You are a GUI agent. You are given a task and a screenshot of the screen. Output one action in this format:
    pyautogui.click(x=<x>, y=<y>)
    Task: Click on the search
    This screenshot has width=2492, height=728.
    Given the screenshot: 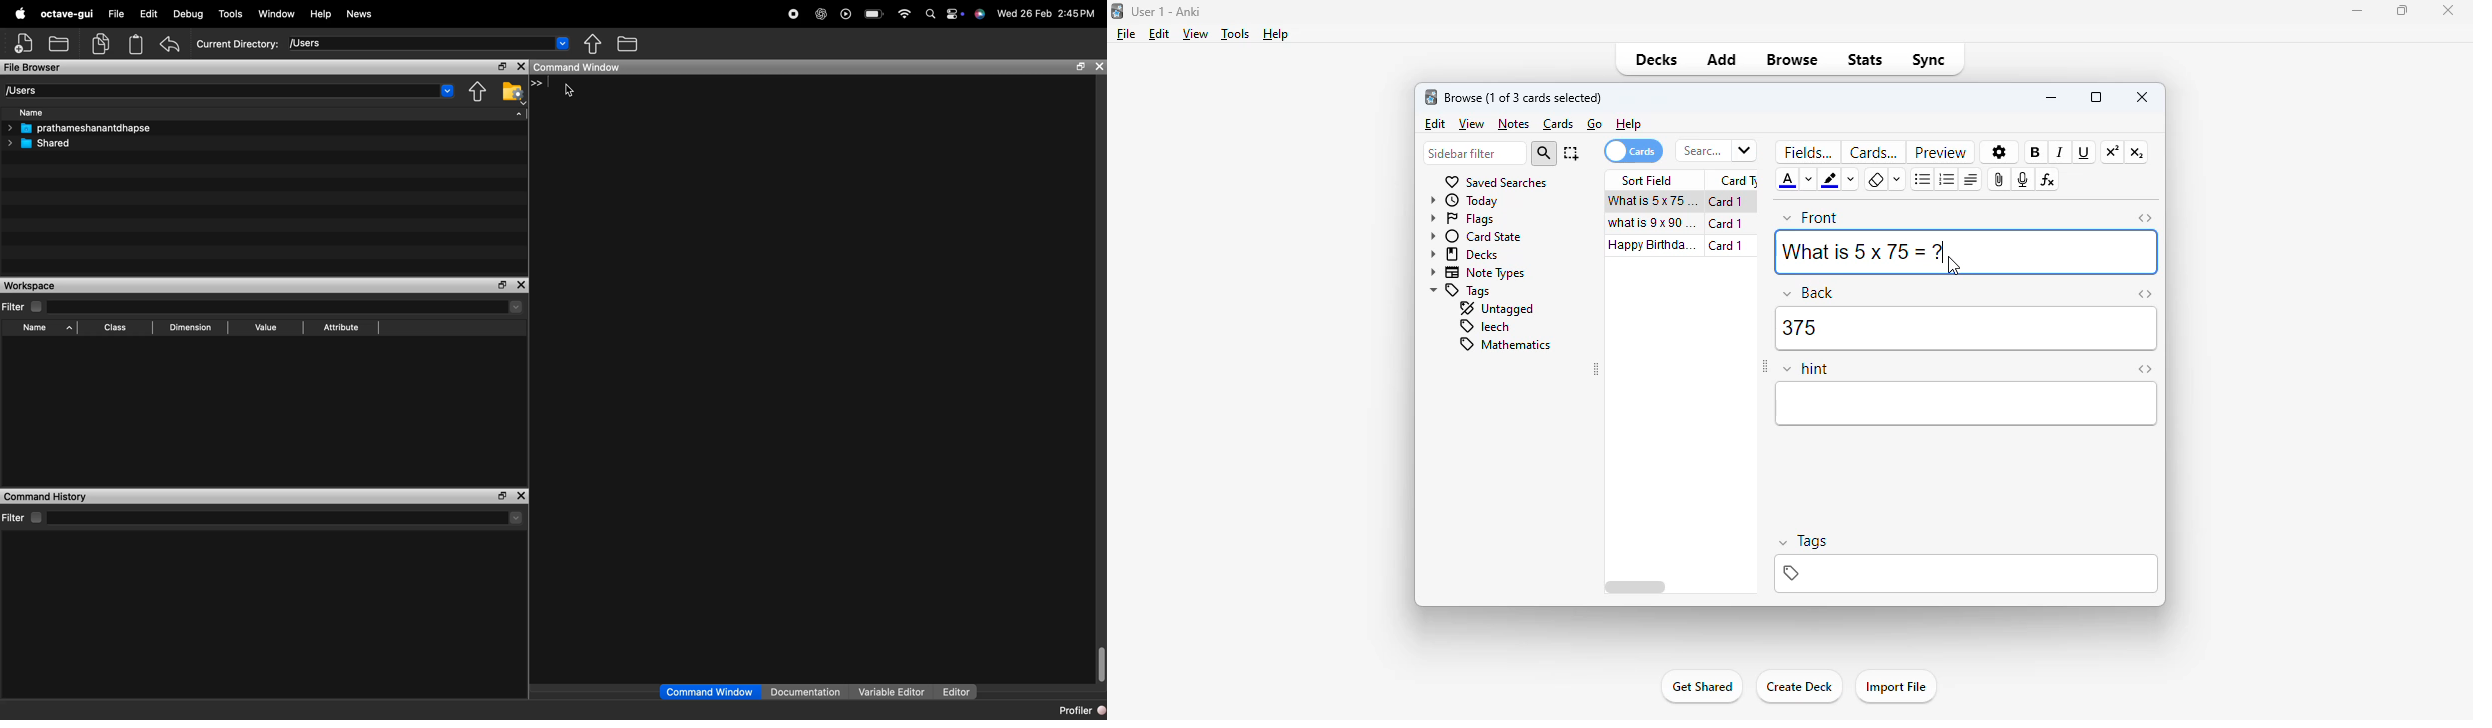 What is the action you would take?
    pyautogui.click(x=1544, y=153)
    